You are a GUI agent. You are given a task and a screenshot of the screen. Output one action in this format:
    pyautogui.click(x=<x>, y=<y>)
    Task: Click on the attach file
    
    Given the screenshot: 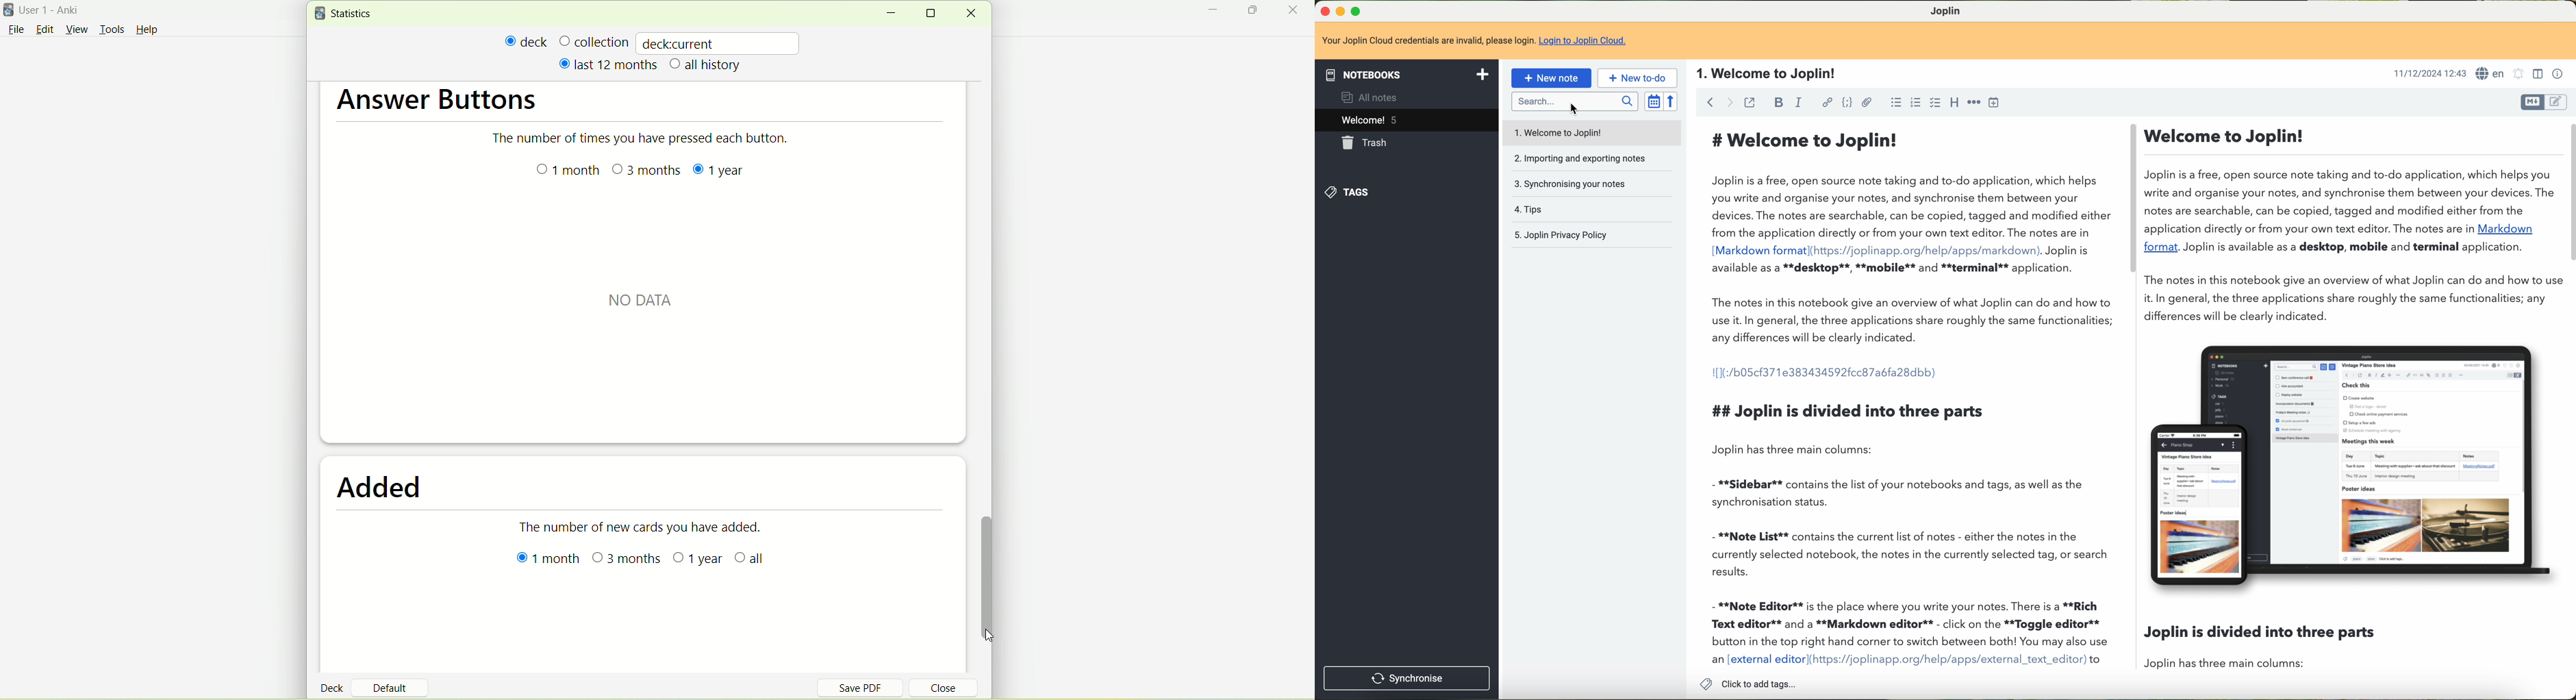 What is the action you would take?
    pyautogui.click(x=1867, y=104)
    